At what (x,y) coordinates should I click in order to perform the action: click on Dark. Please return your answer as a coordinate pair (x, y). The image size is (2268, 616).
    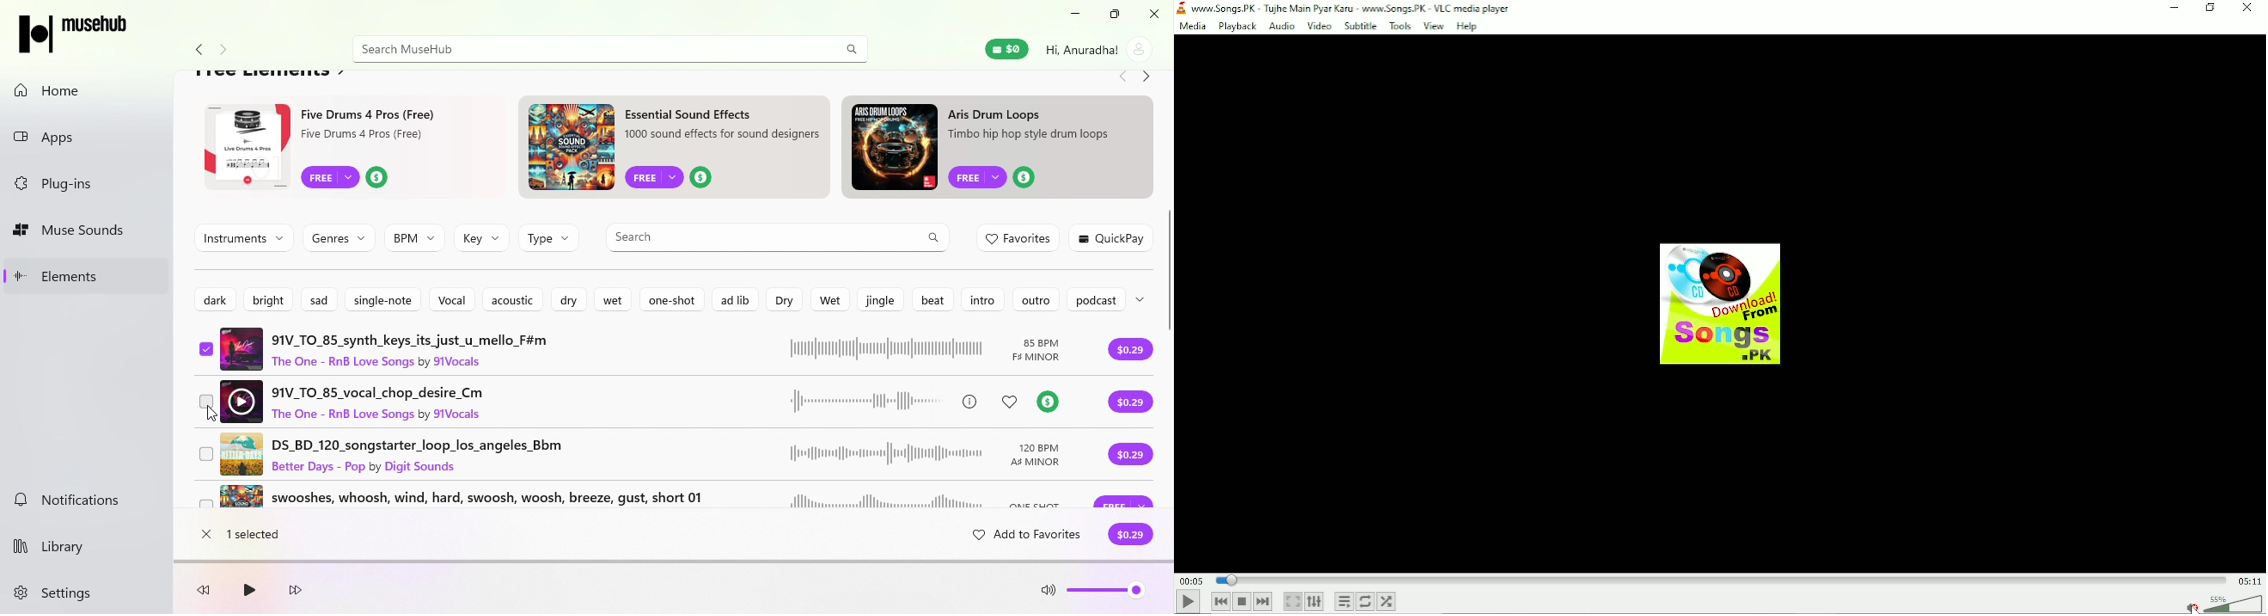
    Looking at the image, I should click on (213, 298).